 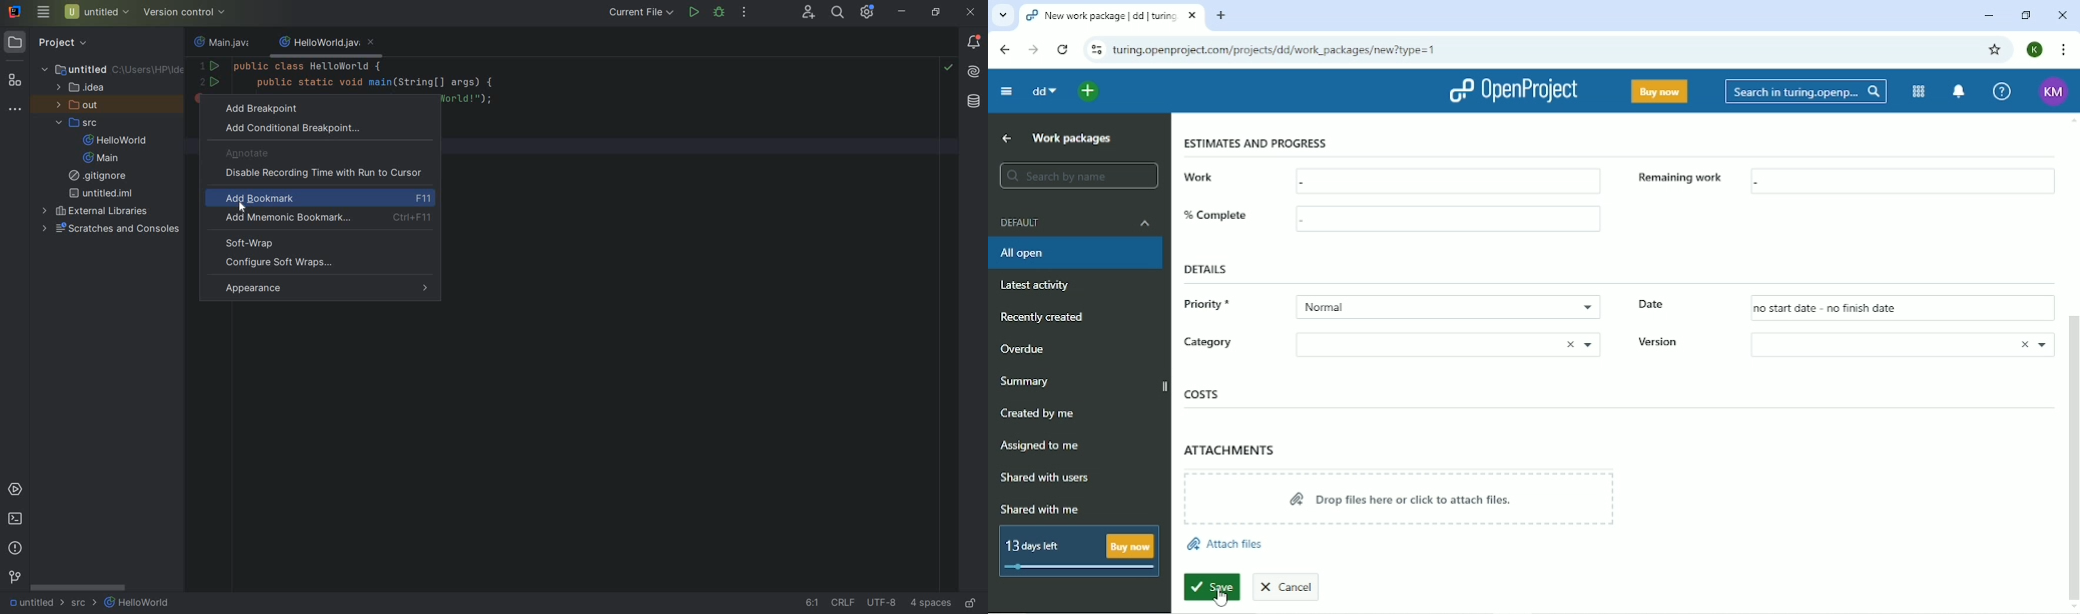 What do you see at coordinates (1006, 91) in the screenshot?
I see `Collapse project menu` at bounding box center [1006, 91].